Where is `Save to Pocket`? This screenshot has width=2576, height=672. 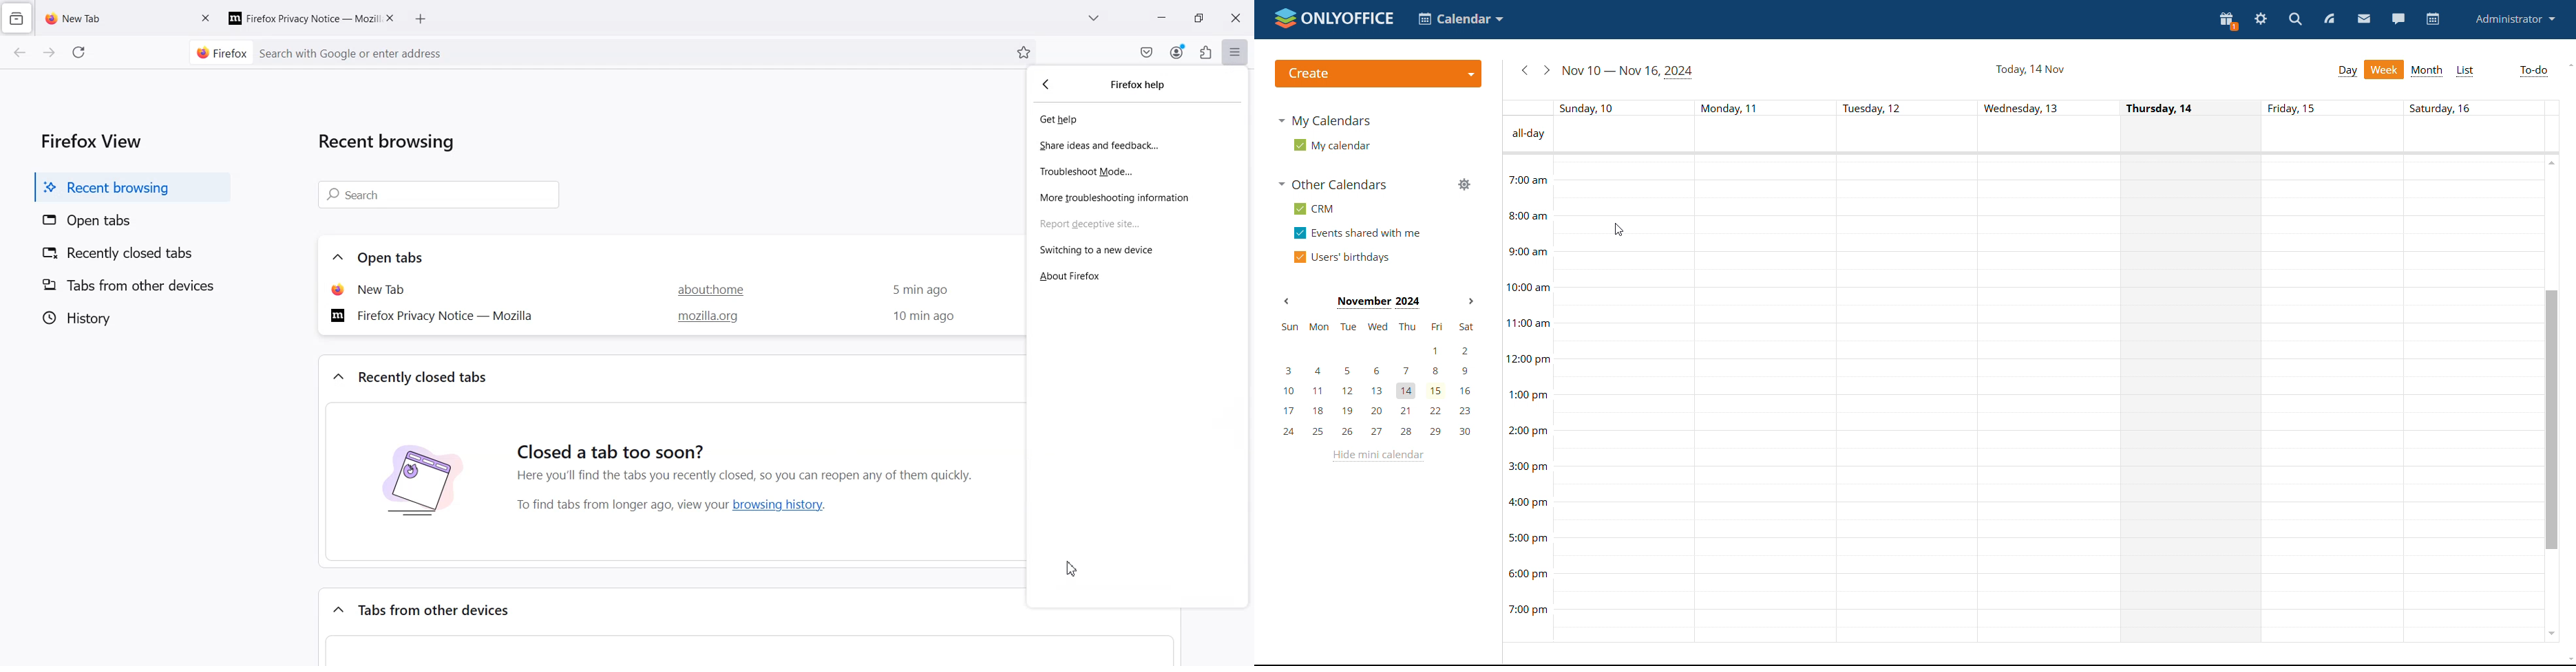
Save to Pocket is located at coordinates (1147, 52).